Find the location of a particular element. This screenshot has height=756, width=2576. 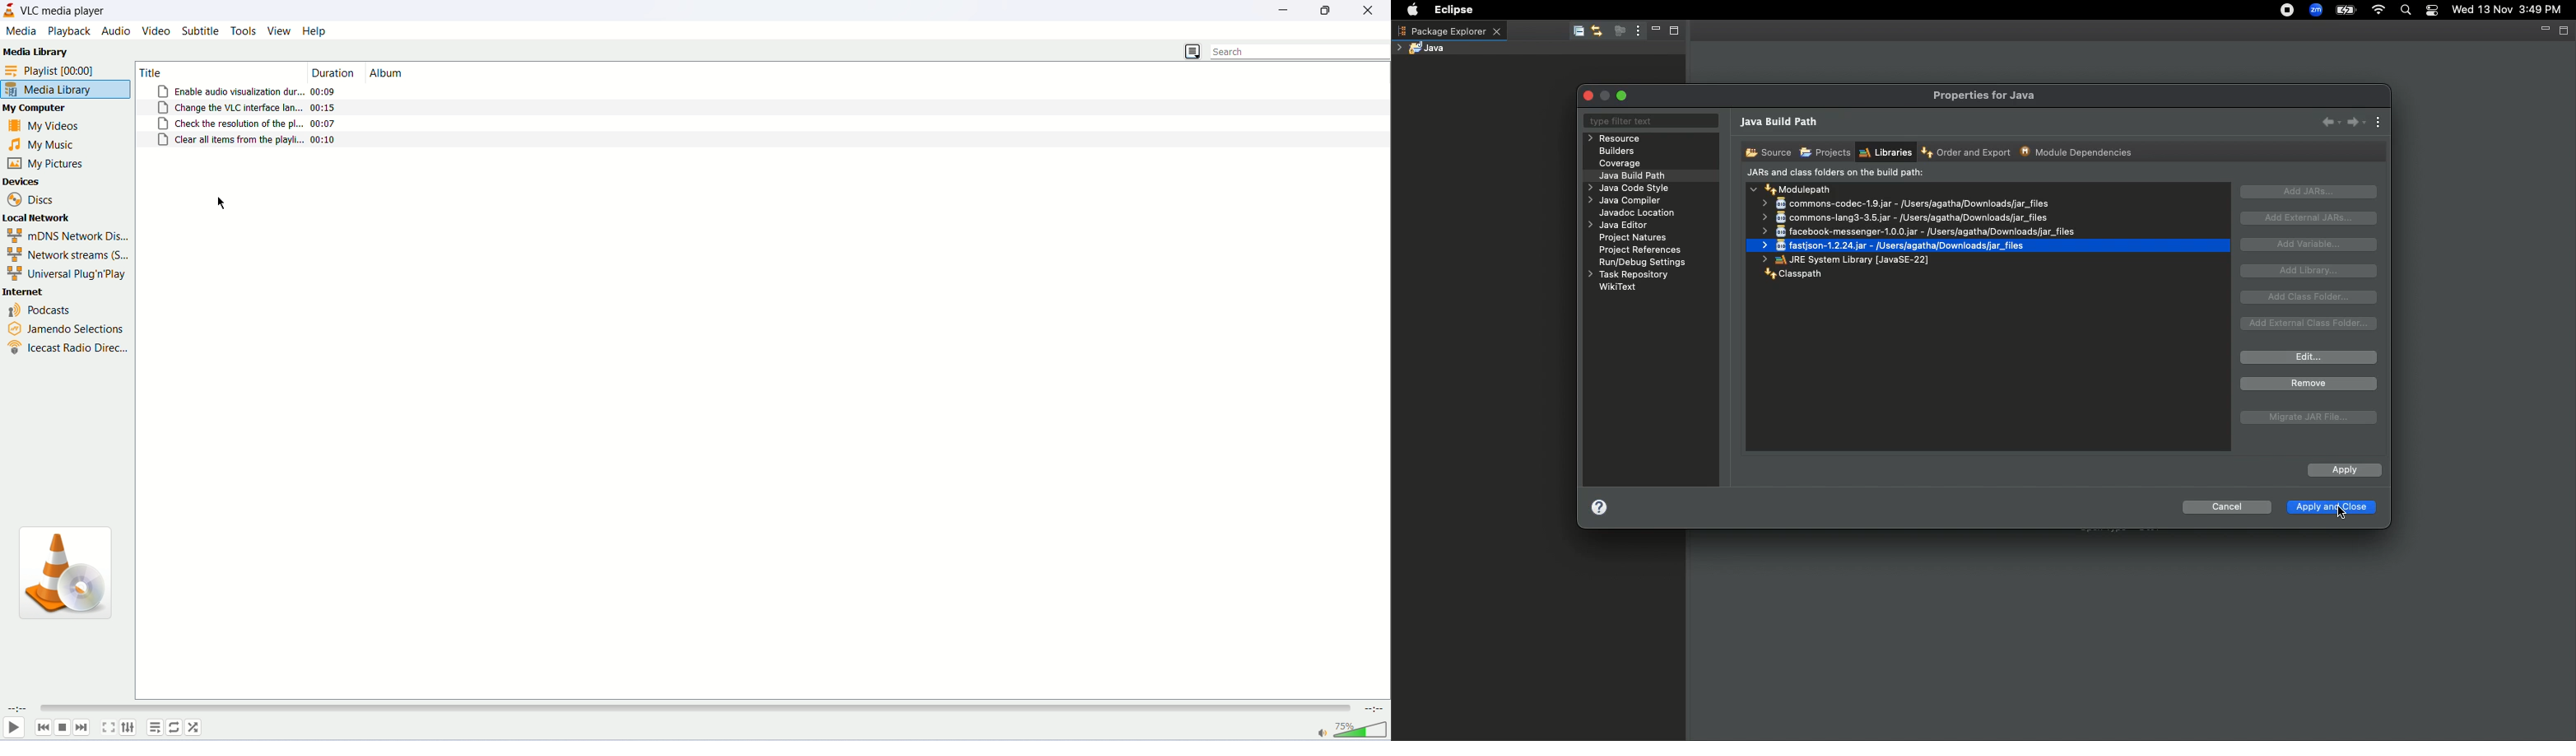

Java build path is located at coordinates (1636, 175).